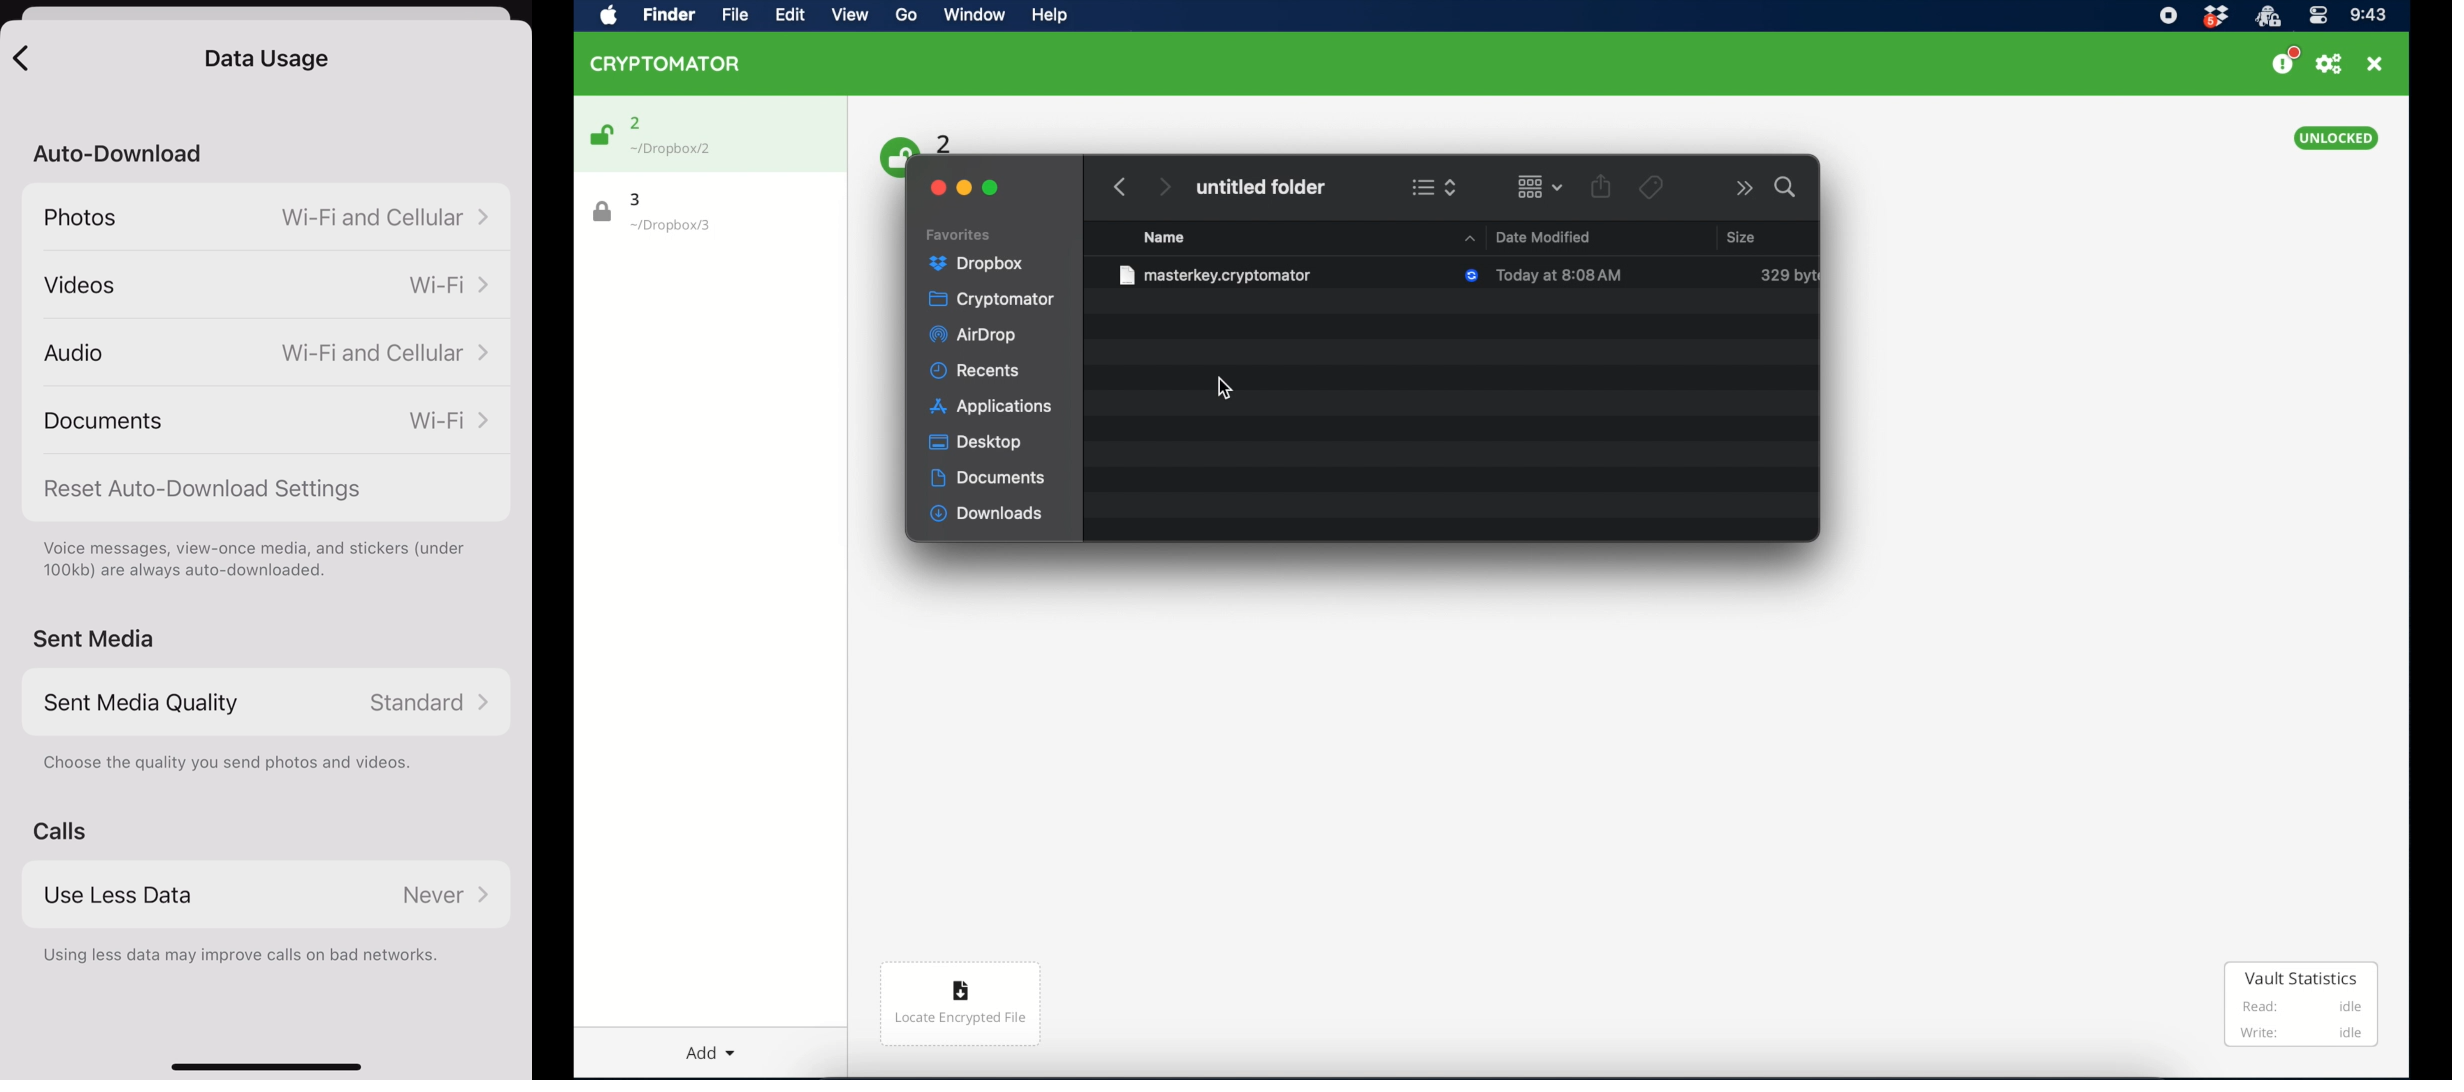 The image size is (2464, 1092). Describe the element at coordinates (97, 637) in the screenshot. I see `Sent Media` at that location.